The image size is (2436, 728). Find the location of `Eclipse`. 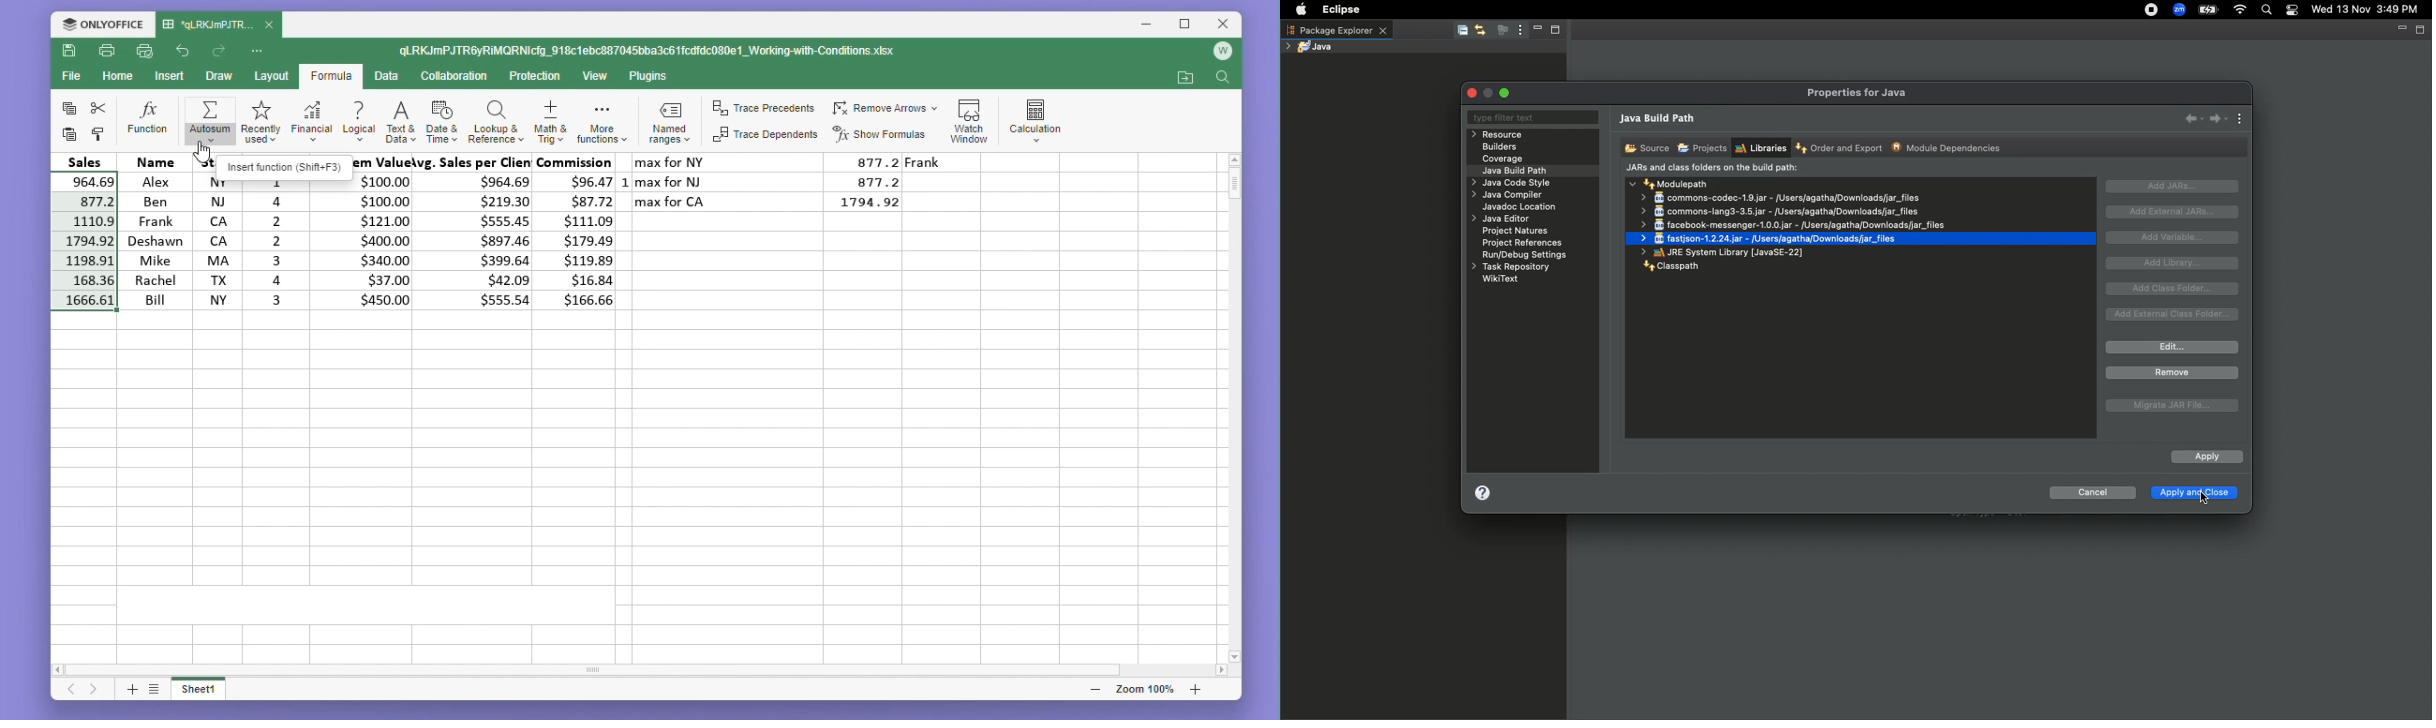

Eclipse is located at coordinates (1338, 10).